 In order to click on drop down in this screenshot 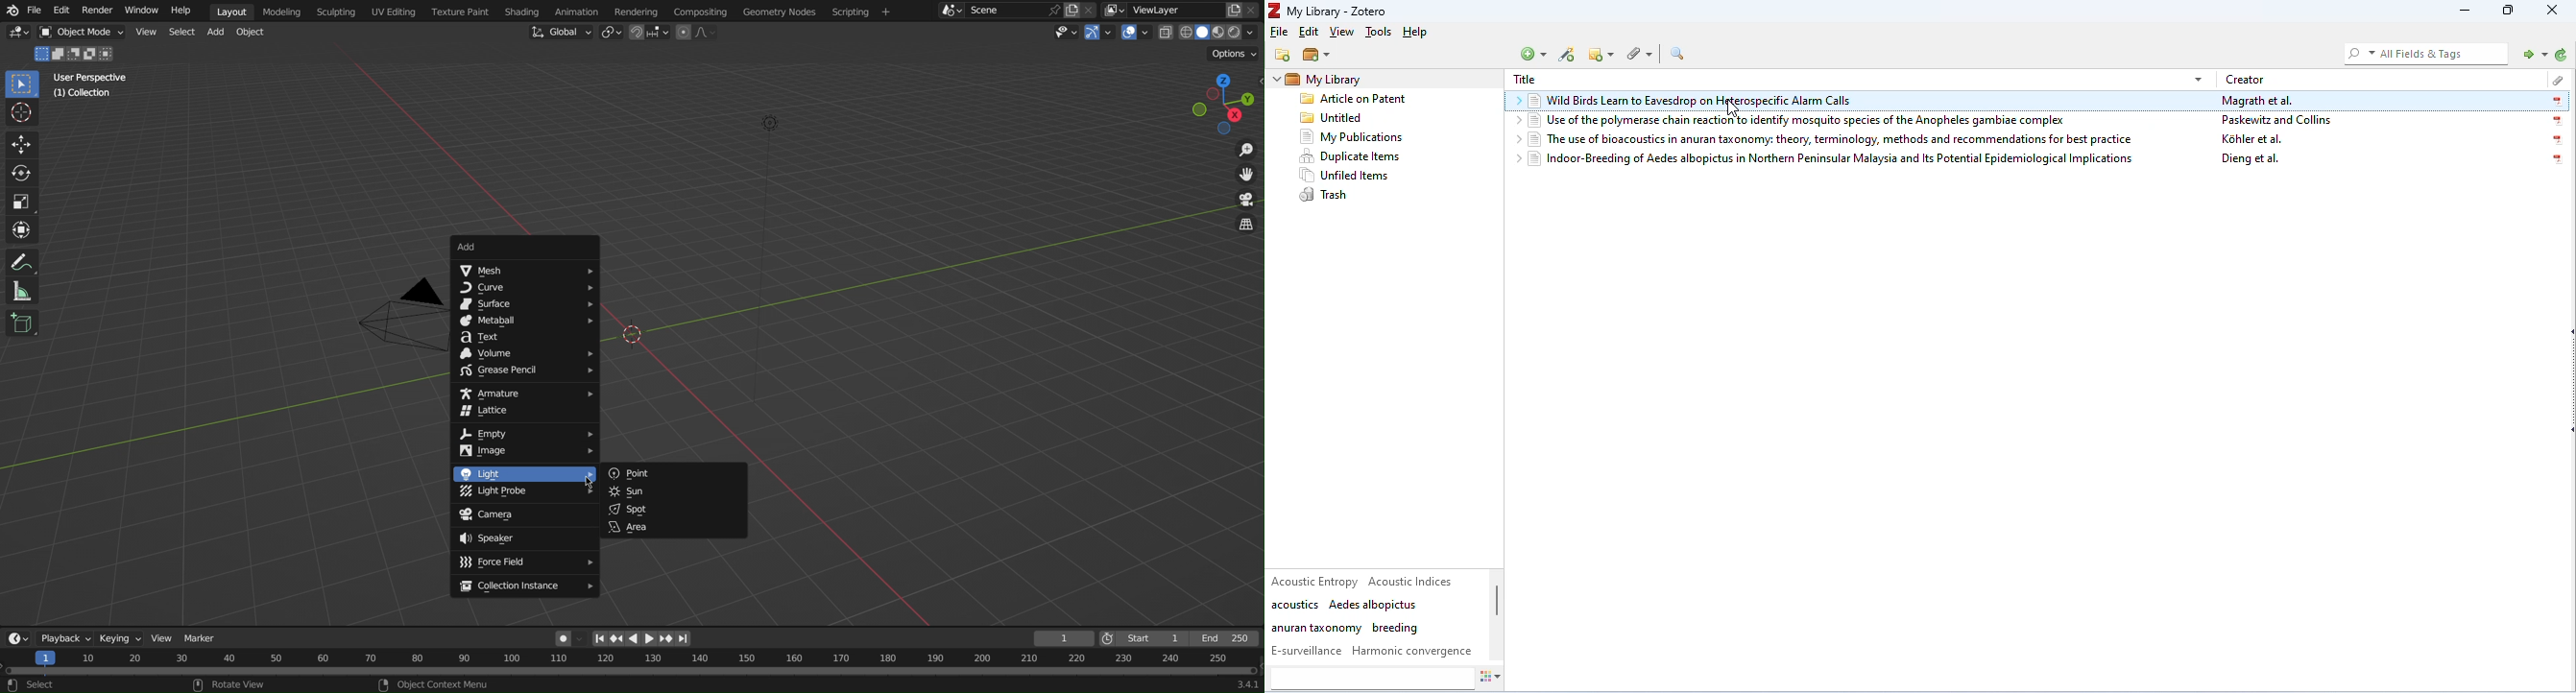, I will do `click(1514, 121)`.